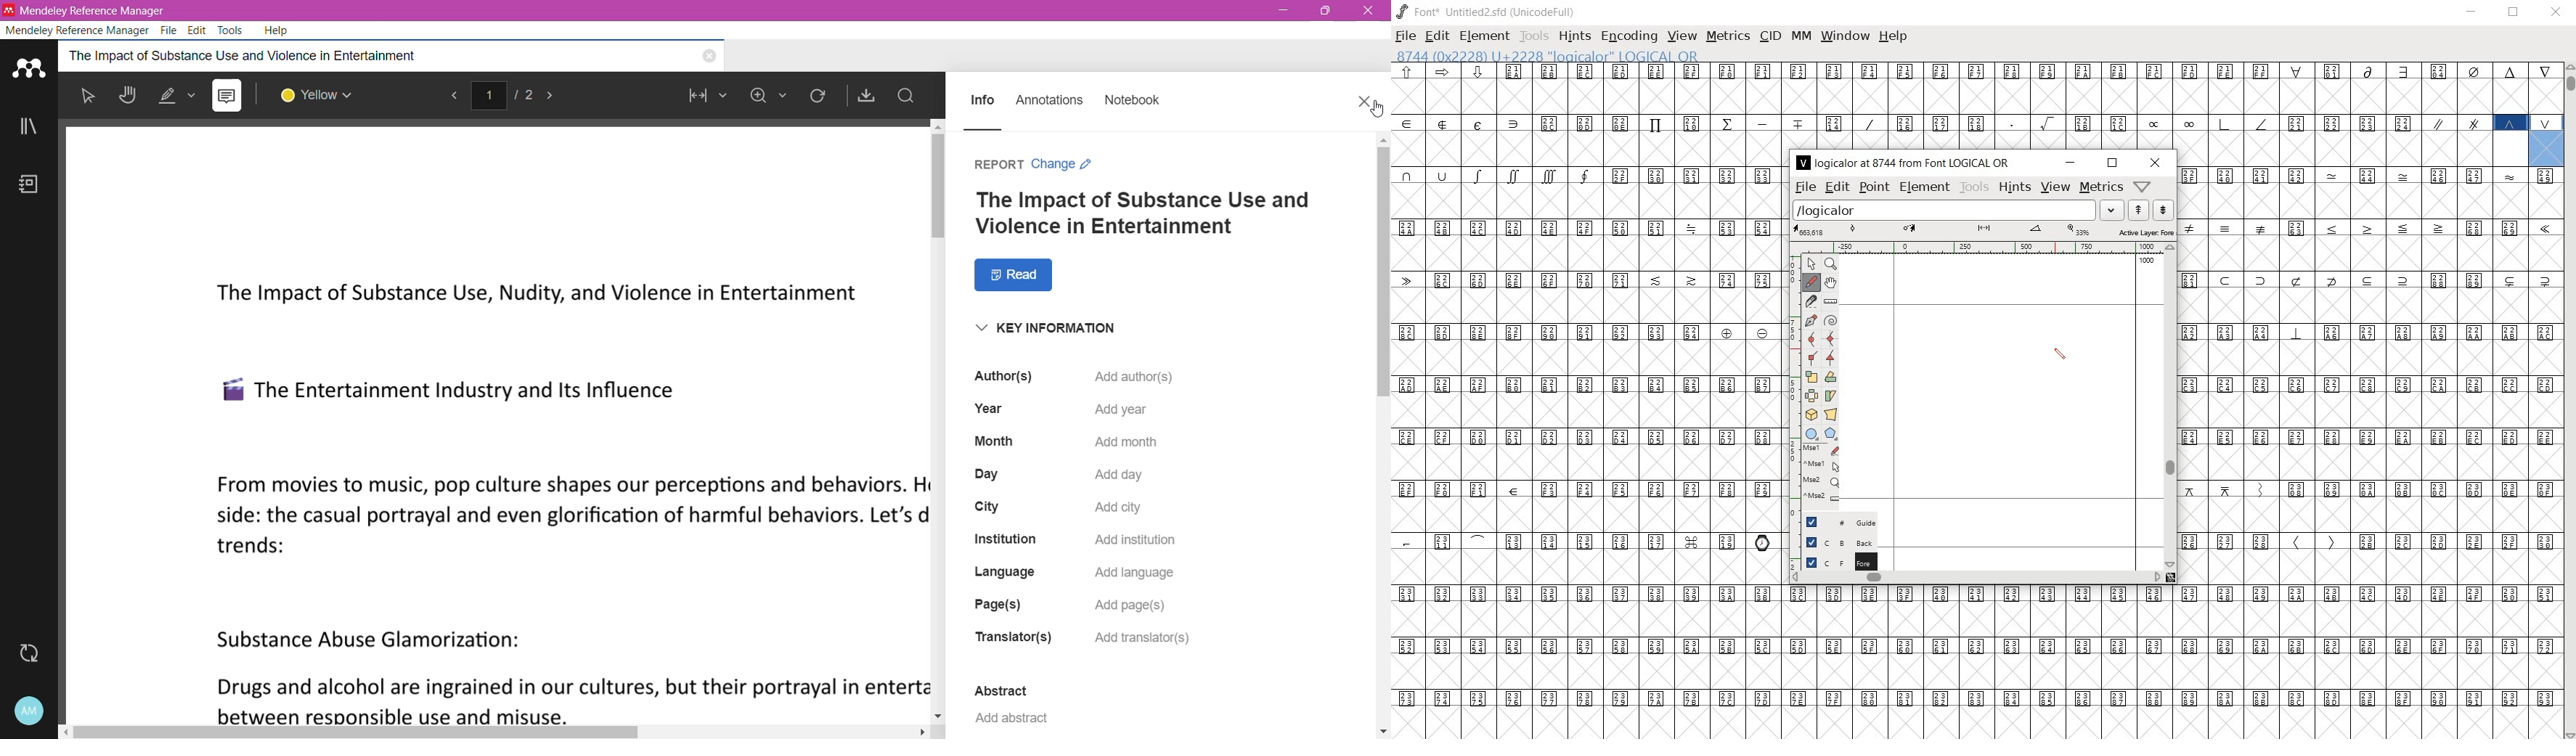  What do you see at coordinates (1066, 330) in the screenshot?
I see `Key Information` at bounding box center [1066, 330].